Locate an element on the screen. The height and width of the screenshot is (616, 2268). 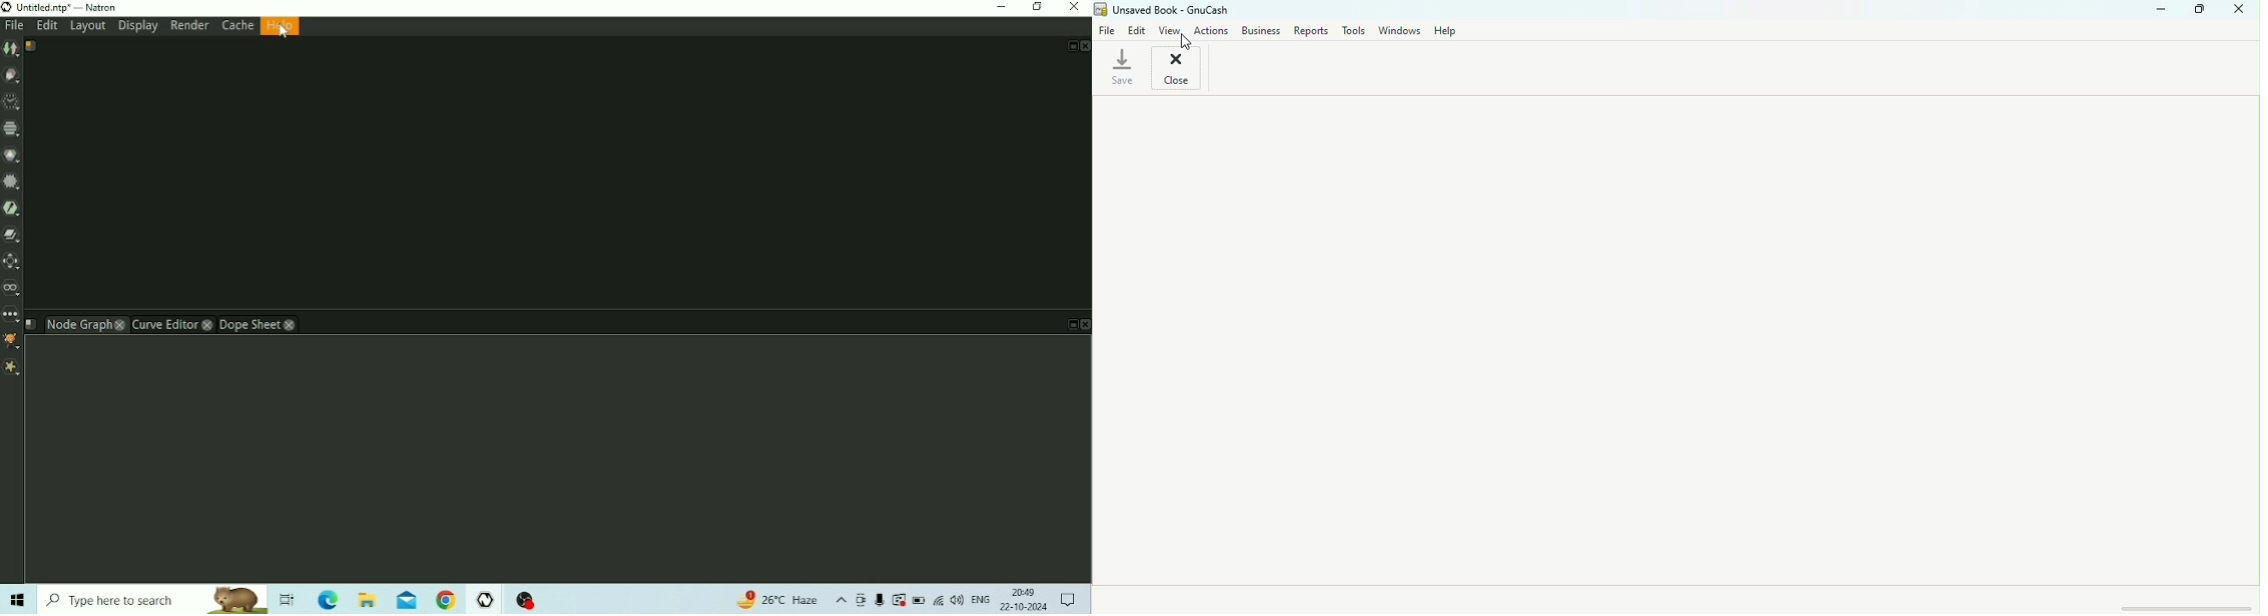
Save is located at coordinates (1124, 71).